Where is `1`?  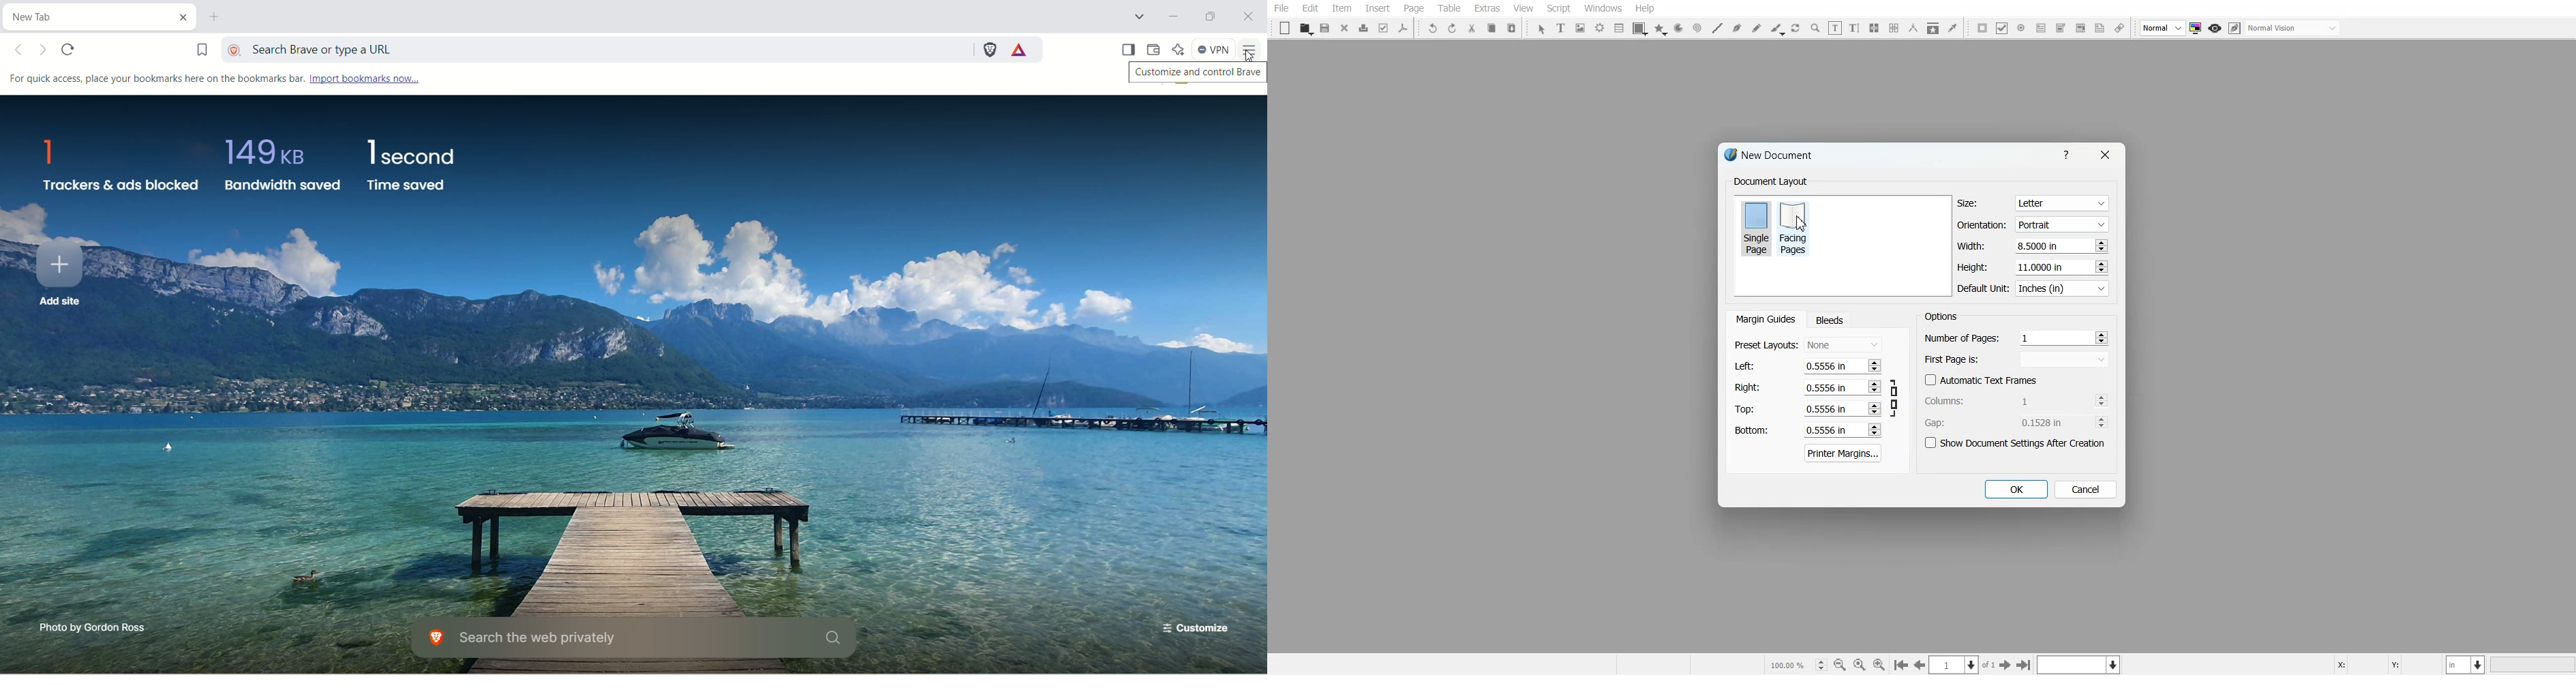
1 is located at coordinates (2027, 338).